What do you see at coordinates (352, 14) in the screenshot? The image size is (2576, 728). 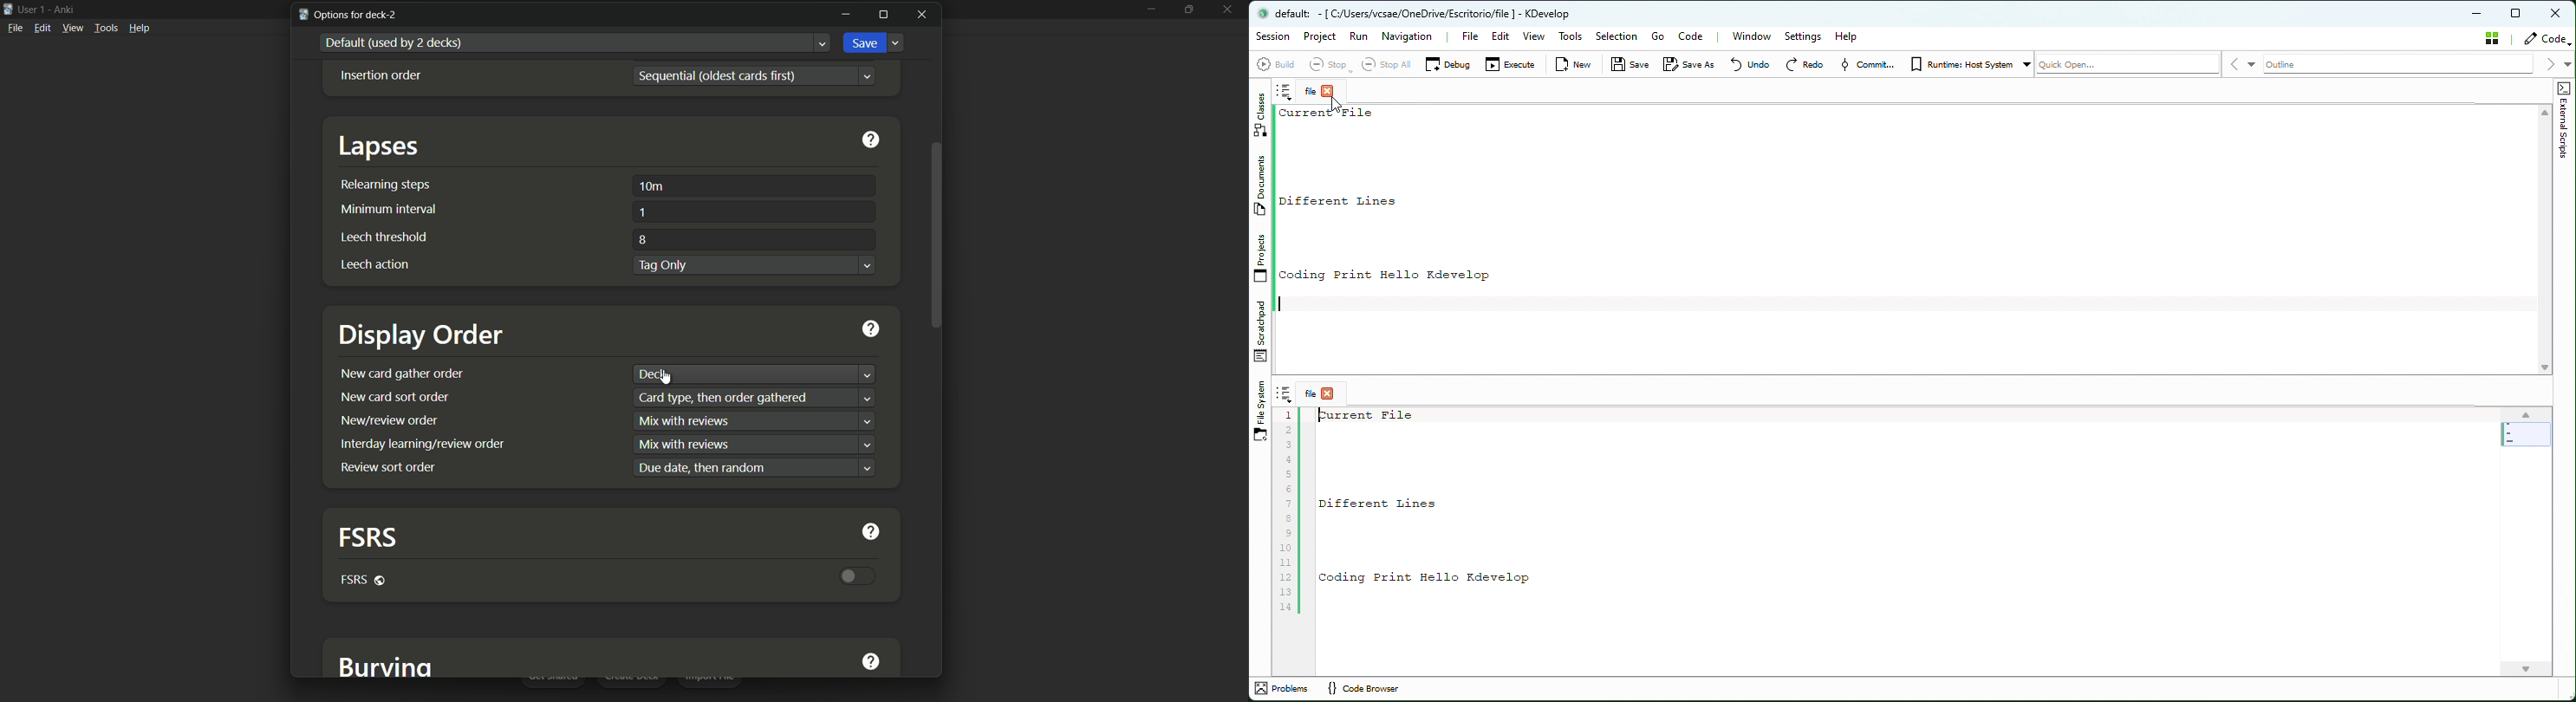 I see `options for deck-2` at bounding box center [352, 14].